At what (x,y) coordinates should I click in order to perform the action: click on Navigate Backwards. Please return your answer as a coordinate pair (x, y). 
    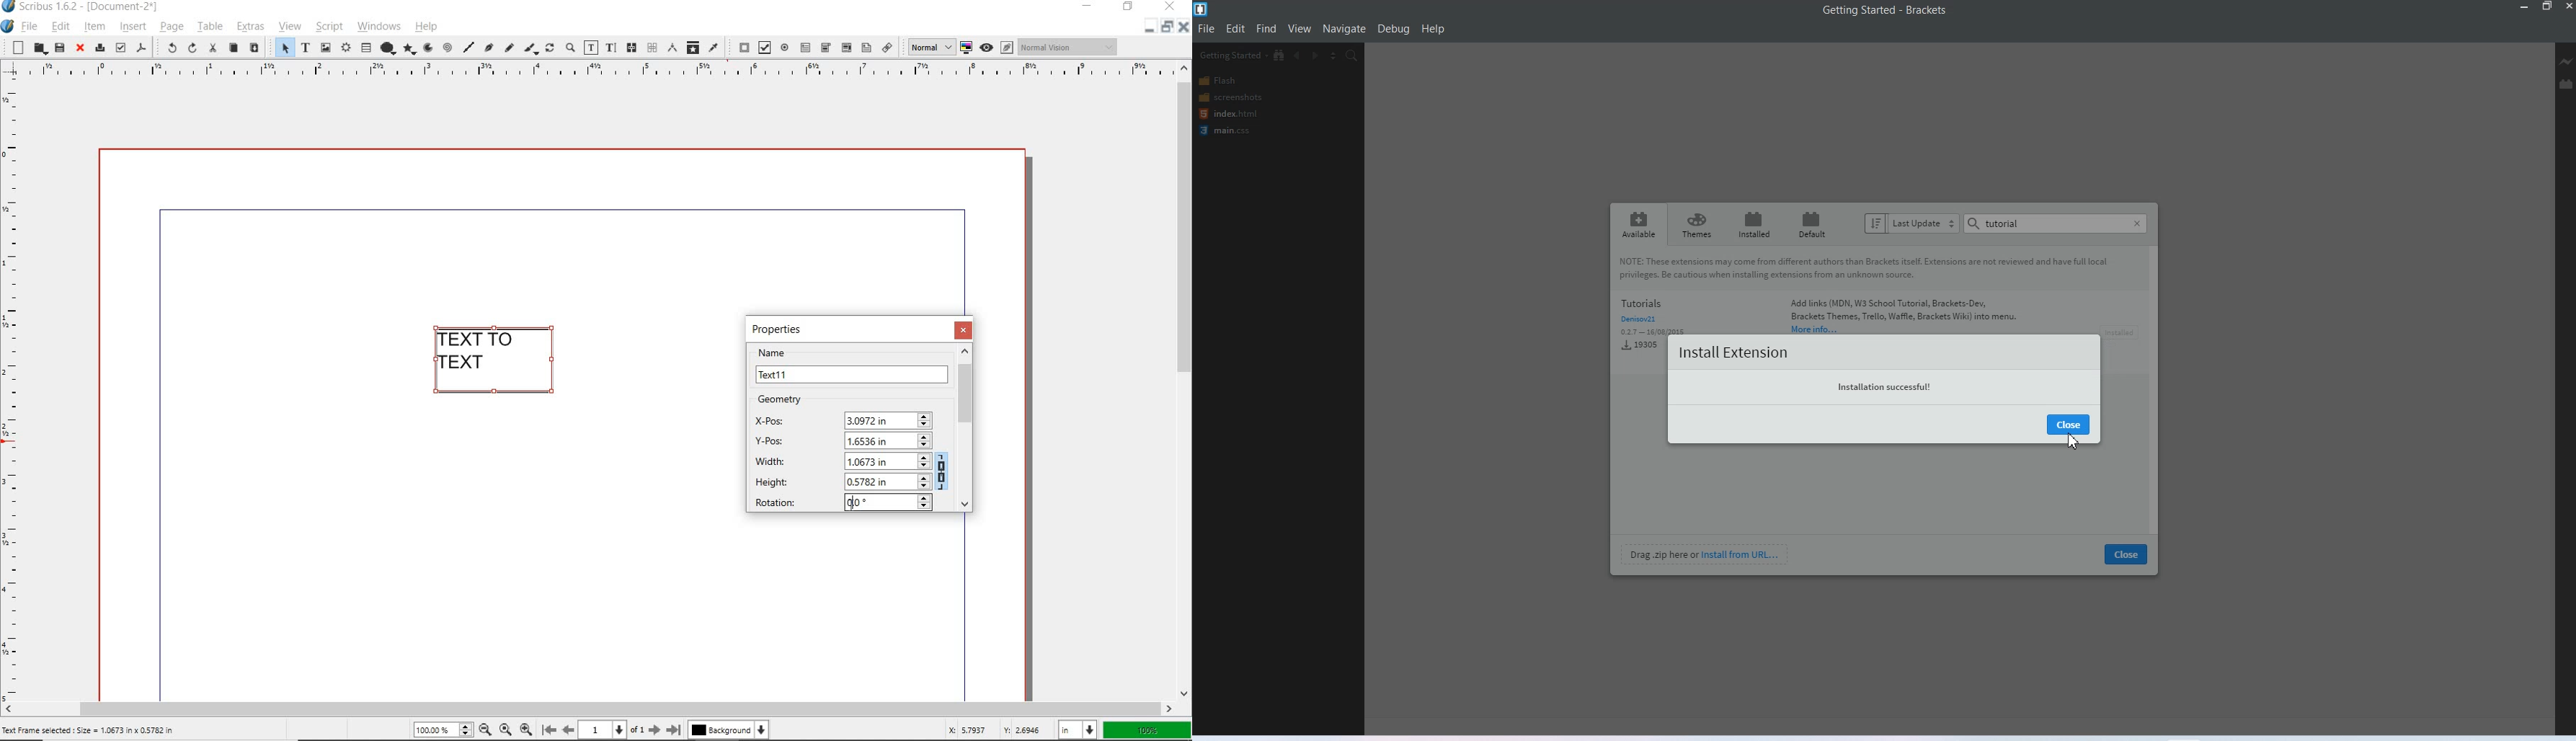
    Looking at the image, I should click on (1299, 56).